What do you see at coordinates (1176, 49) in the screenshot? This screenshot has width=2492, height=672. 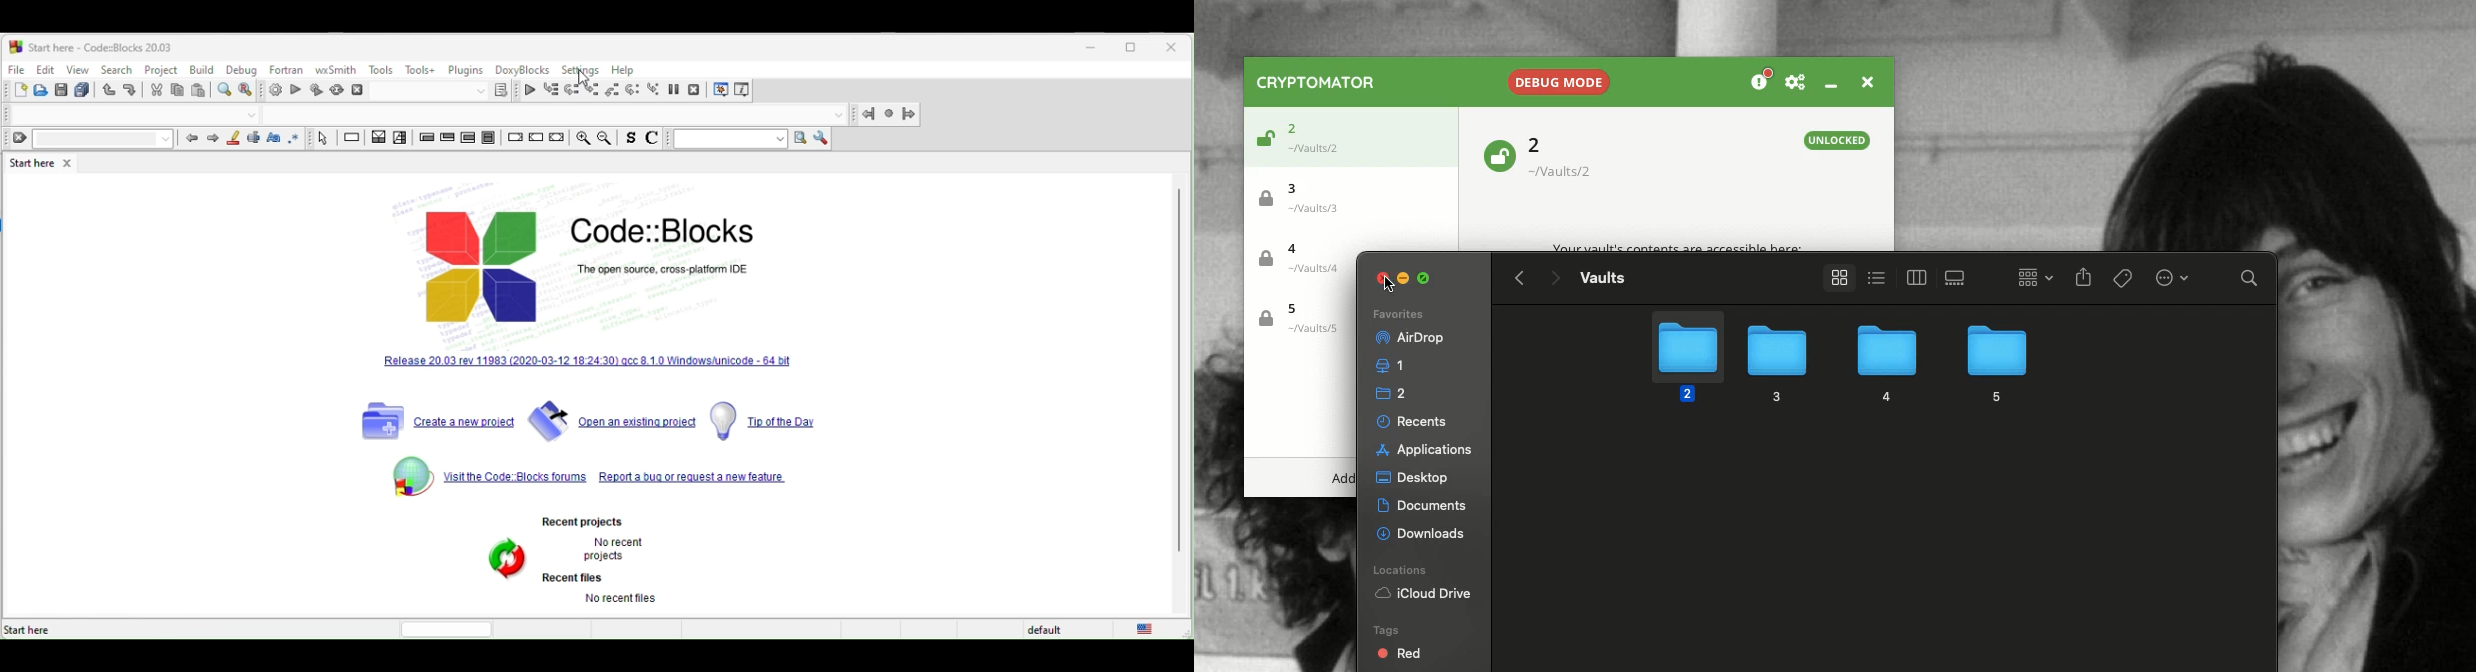 I see `close` at bounding box center [1176, 49].